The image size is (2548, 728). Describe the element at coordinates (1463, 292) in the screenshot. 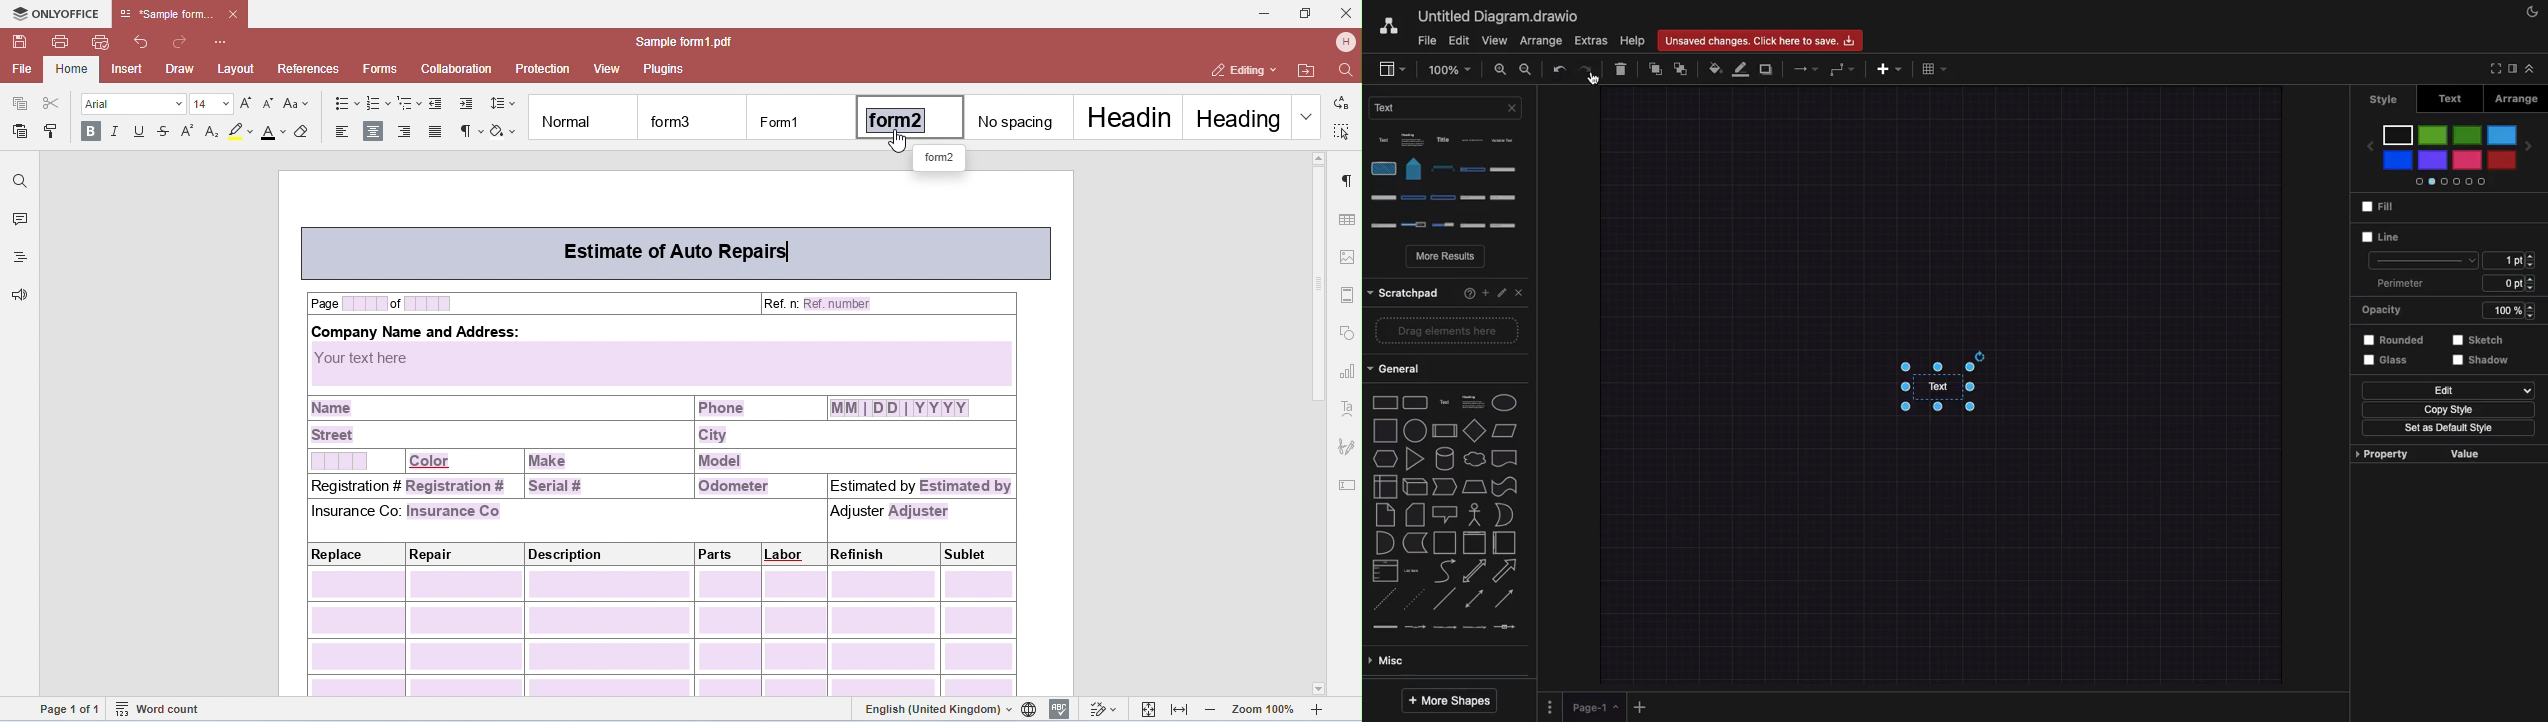

I see `Help` at that location.